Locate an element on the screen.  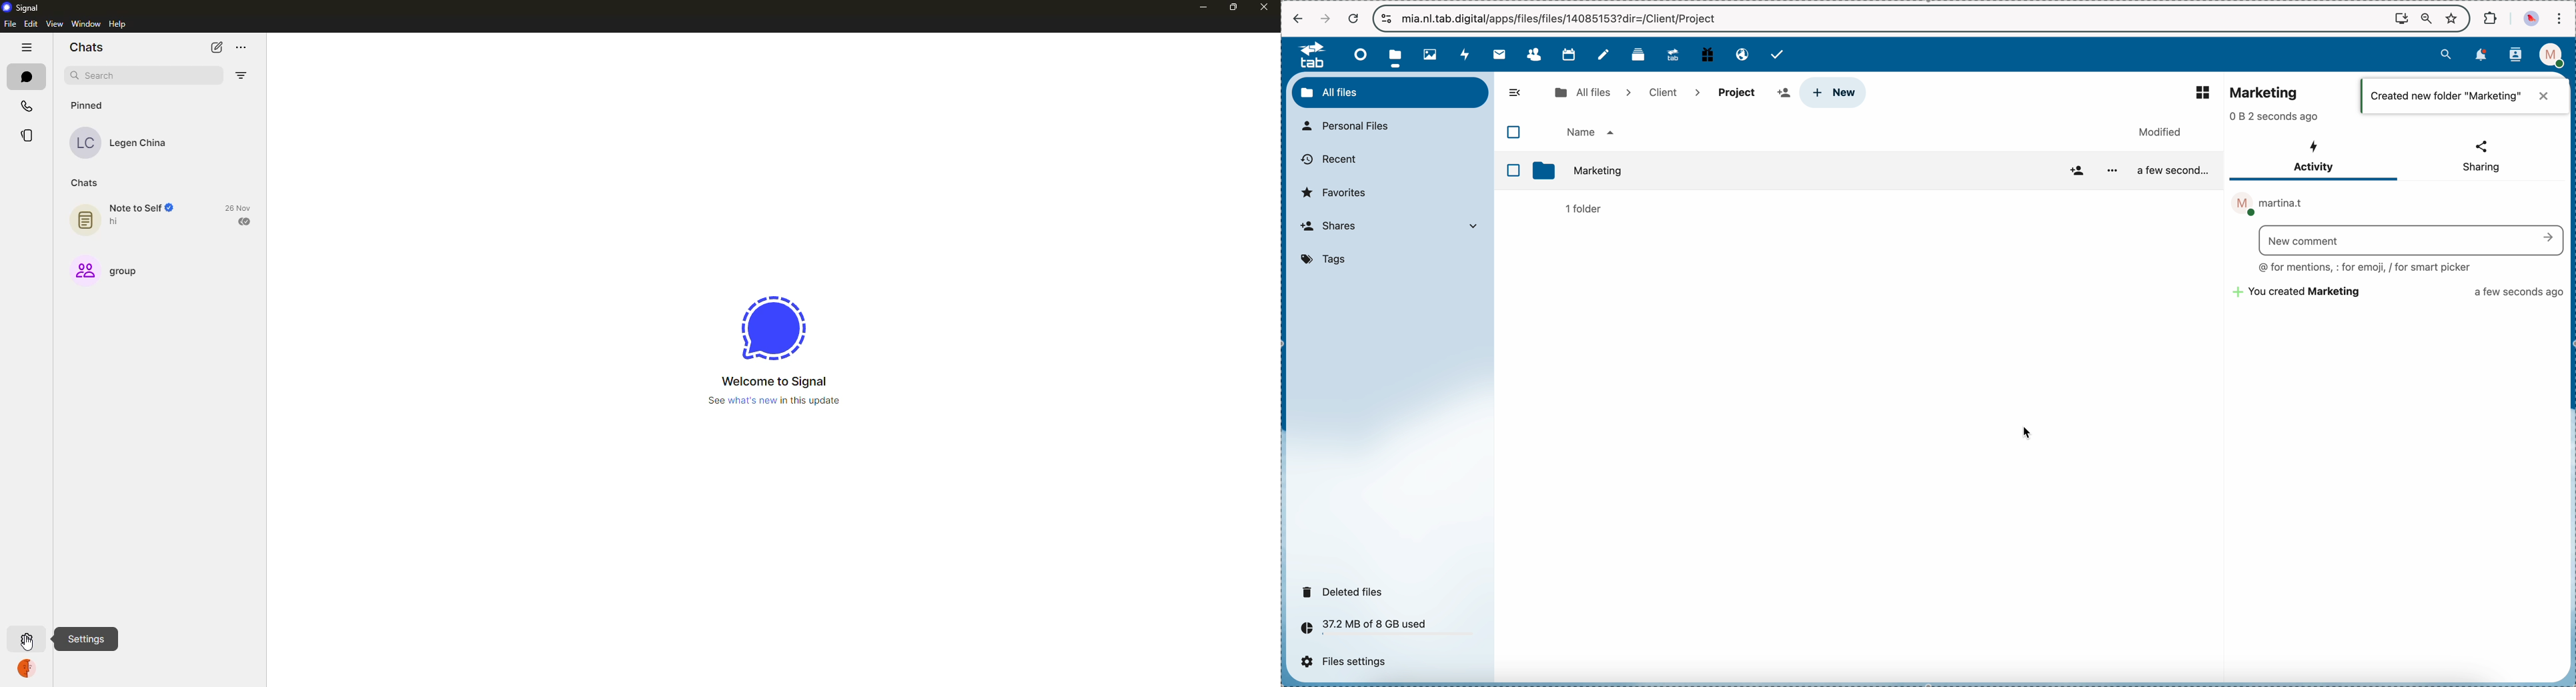
shares is located at coordinates (1394, 227).